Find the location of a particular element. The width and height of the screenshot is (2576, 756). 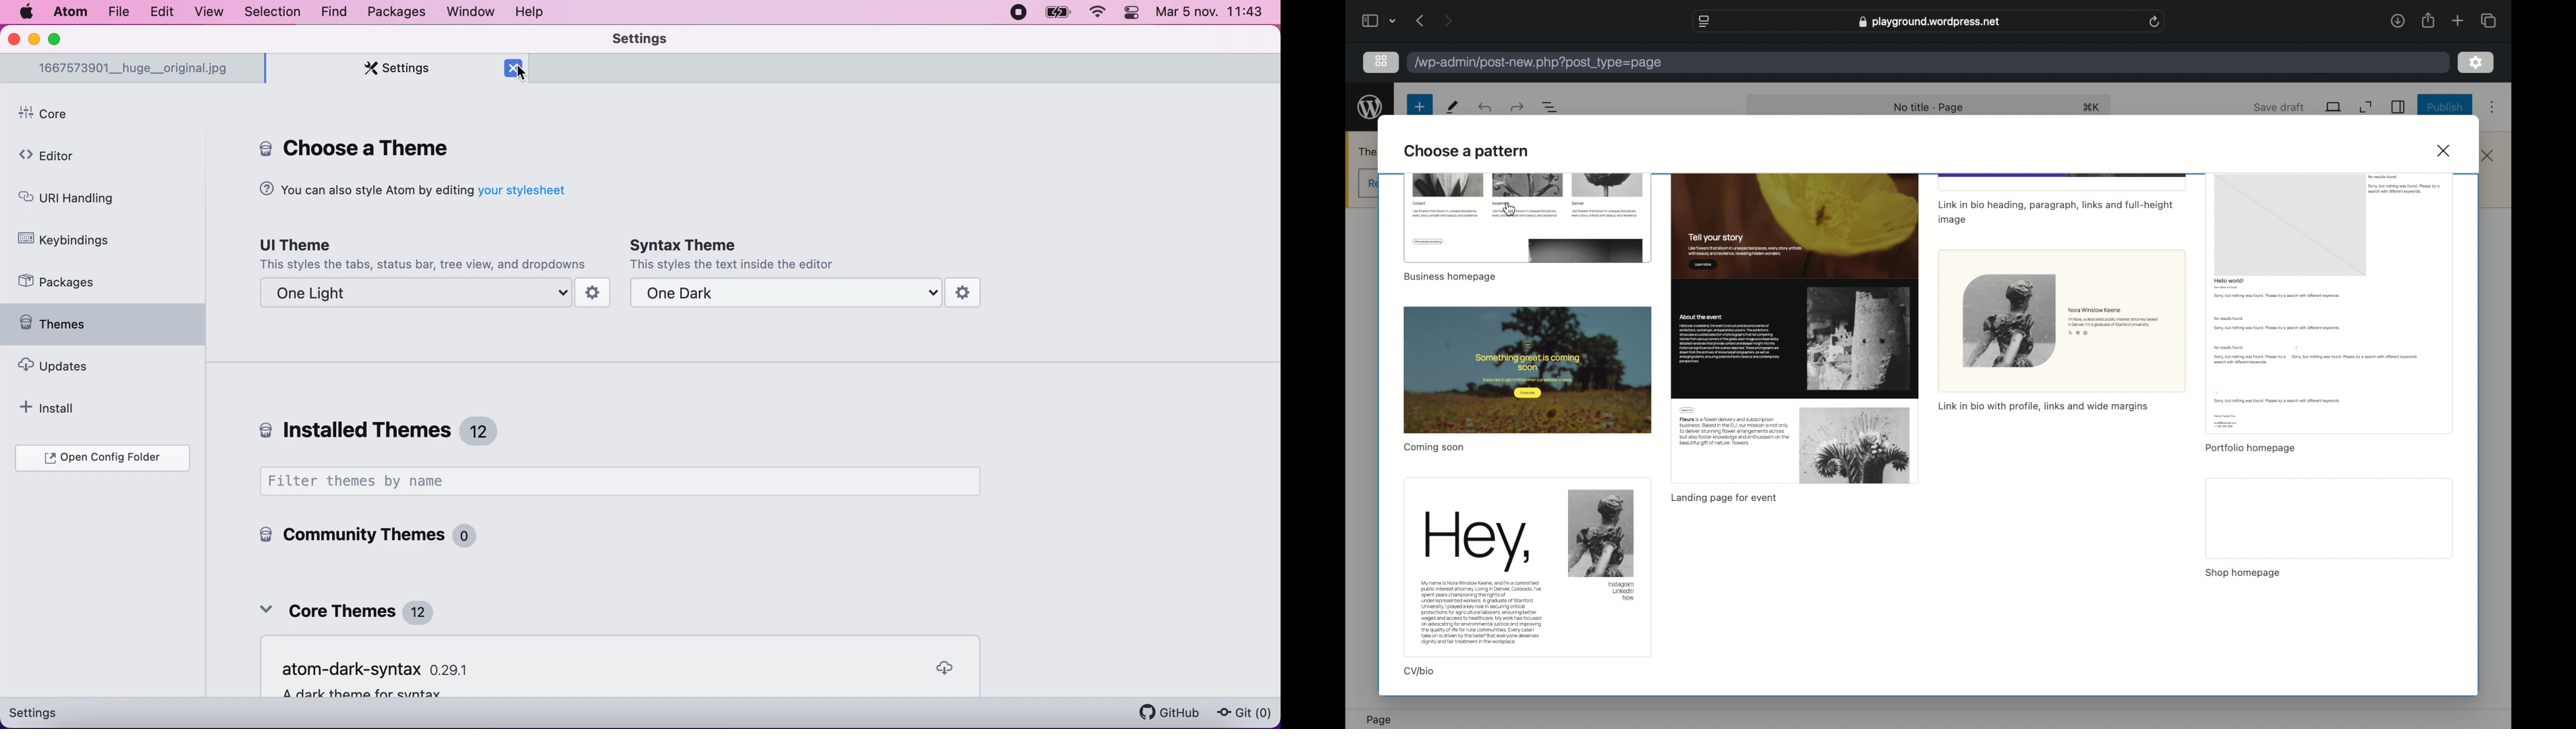

settings is located at coordinates (2475, 62).